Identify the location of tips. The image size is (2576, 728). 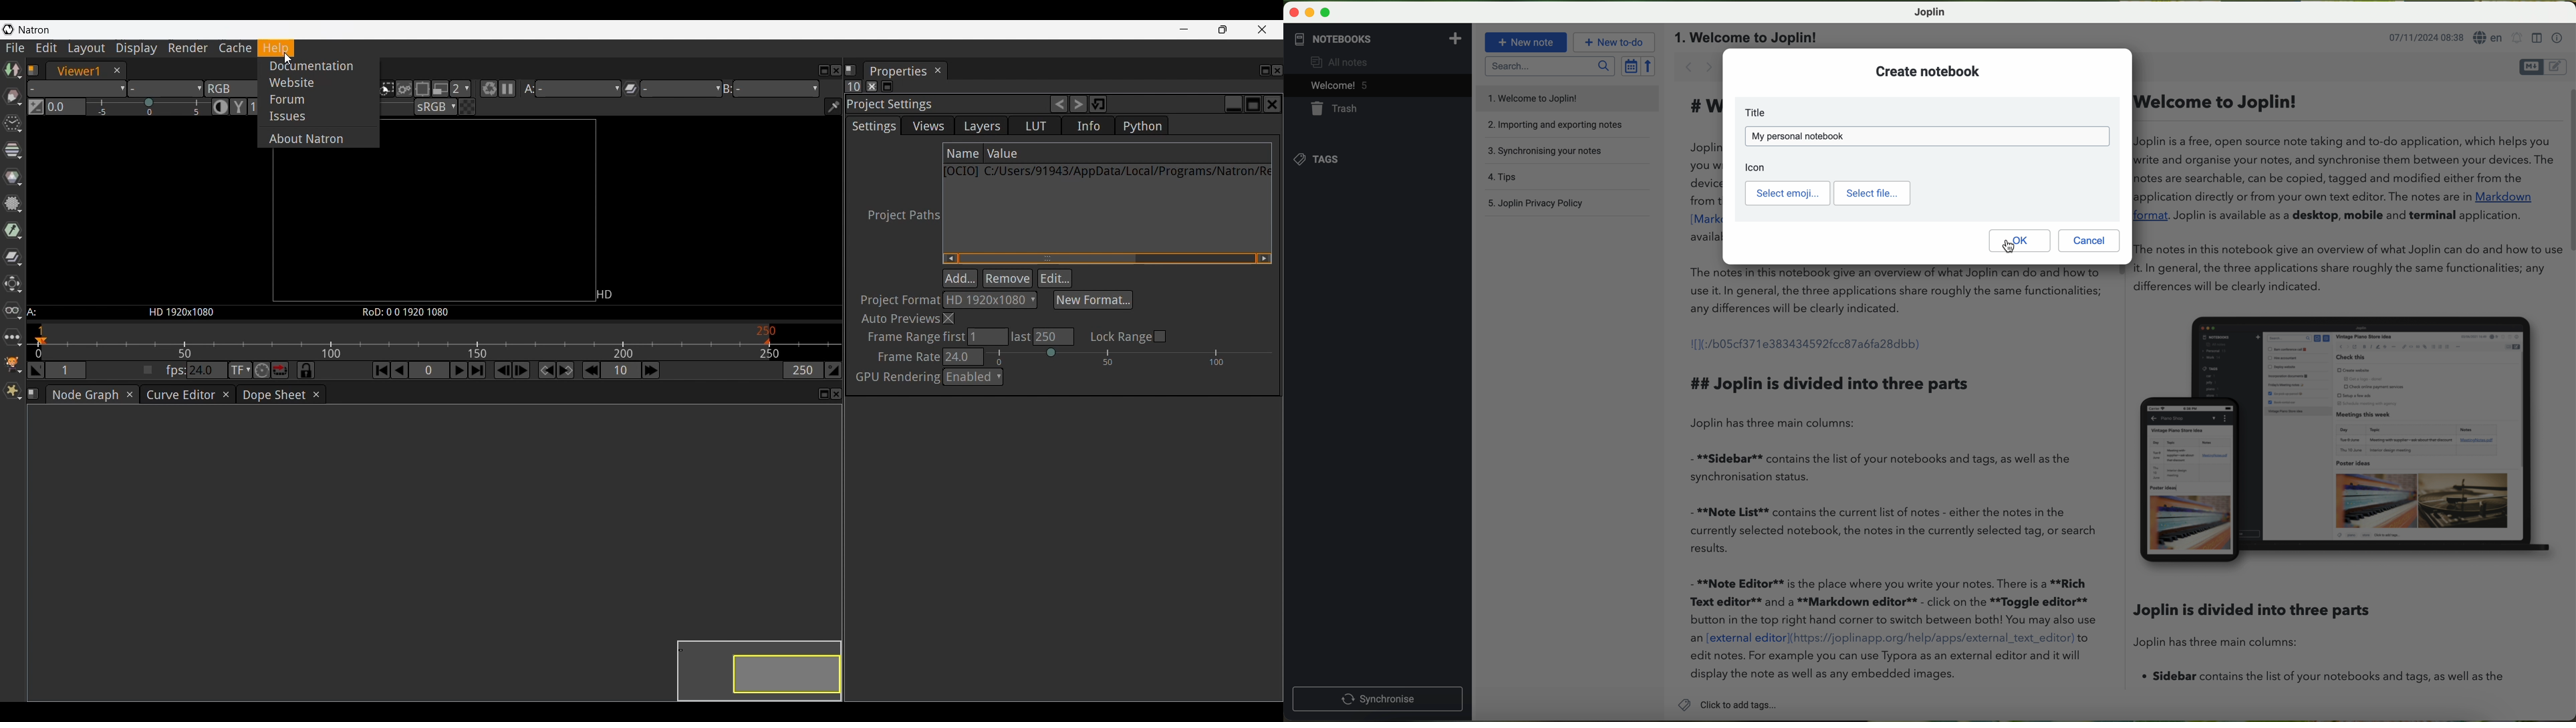
(1505, 178).